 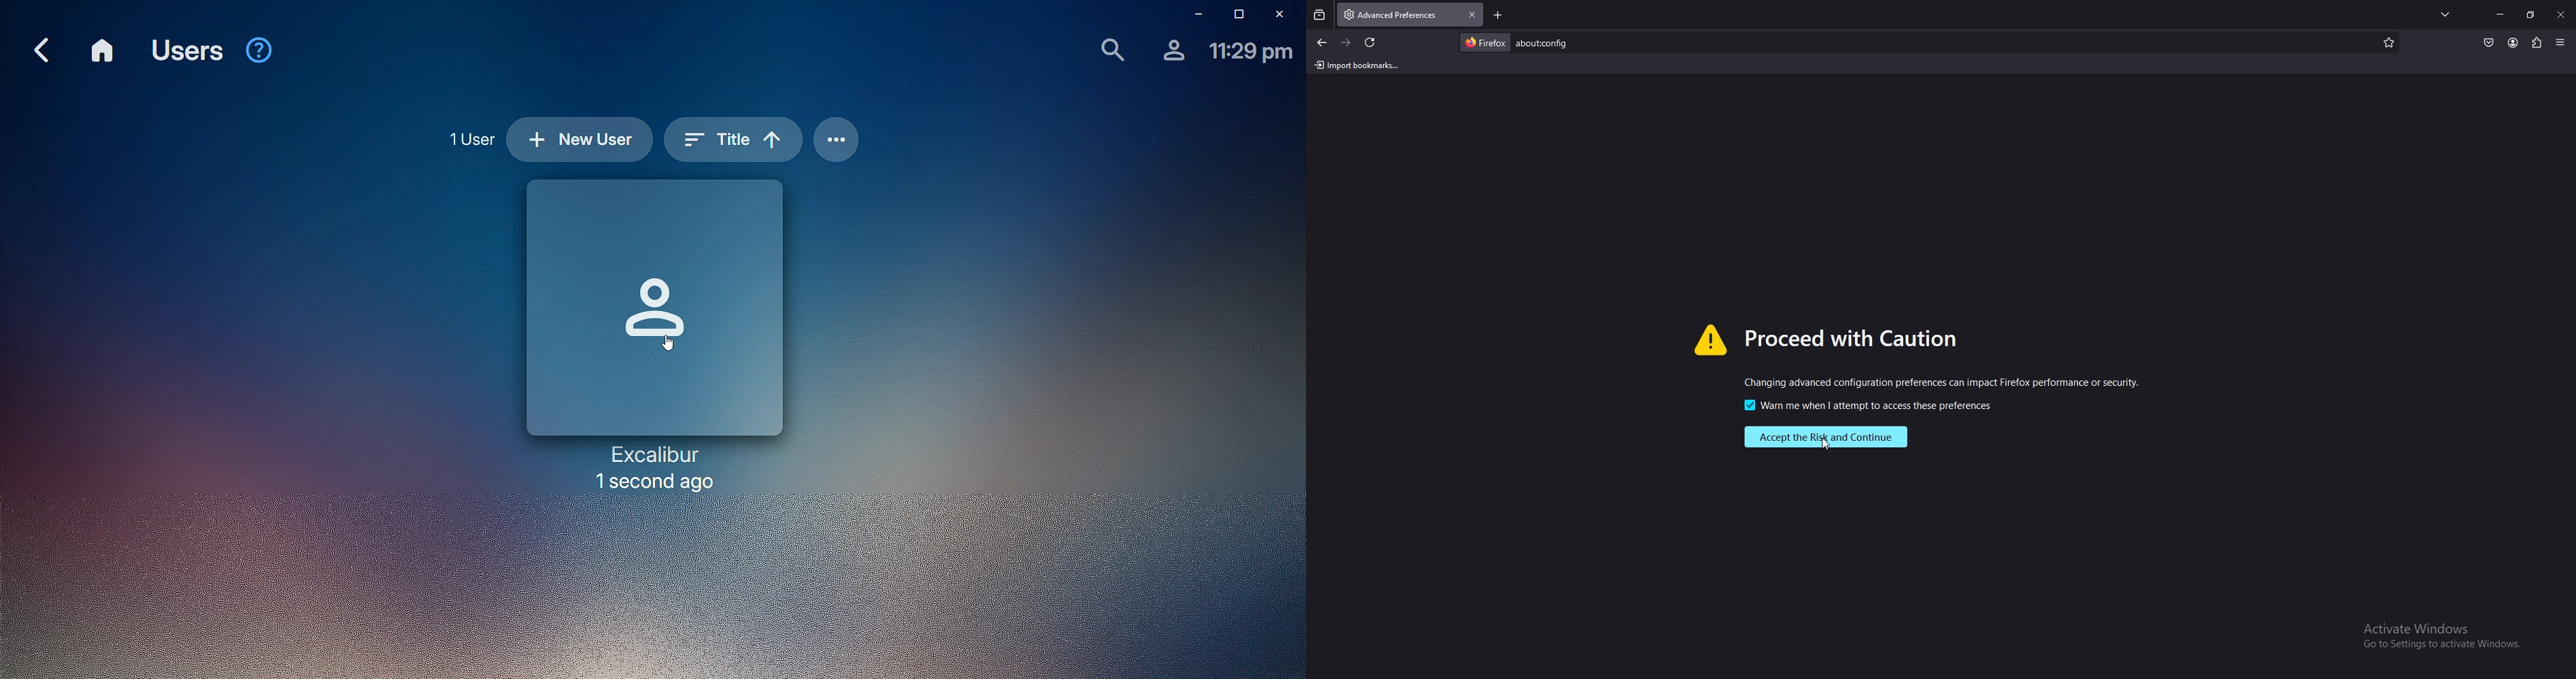 I want to click on back, so click(x=1322, y=43).